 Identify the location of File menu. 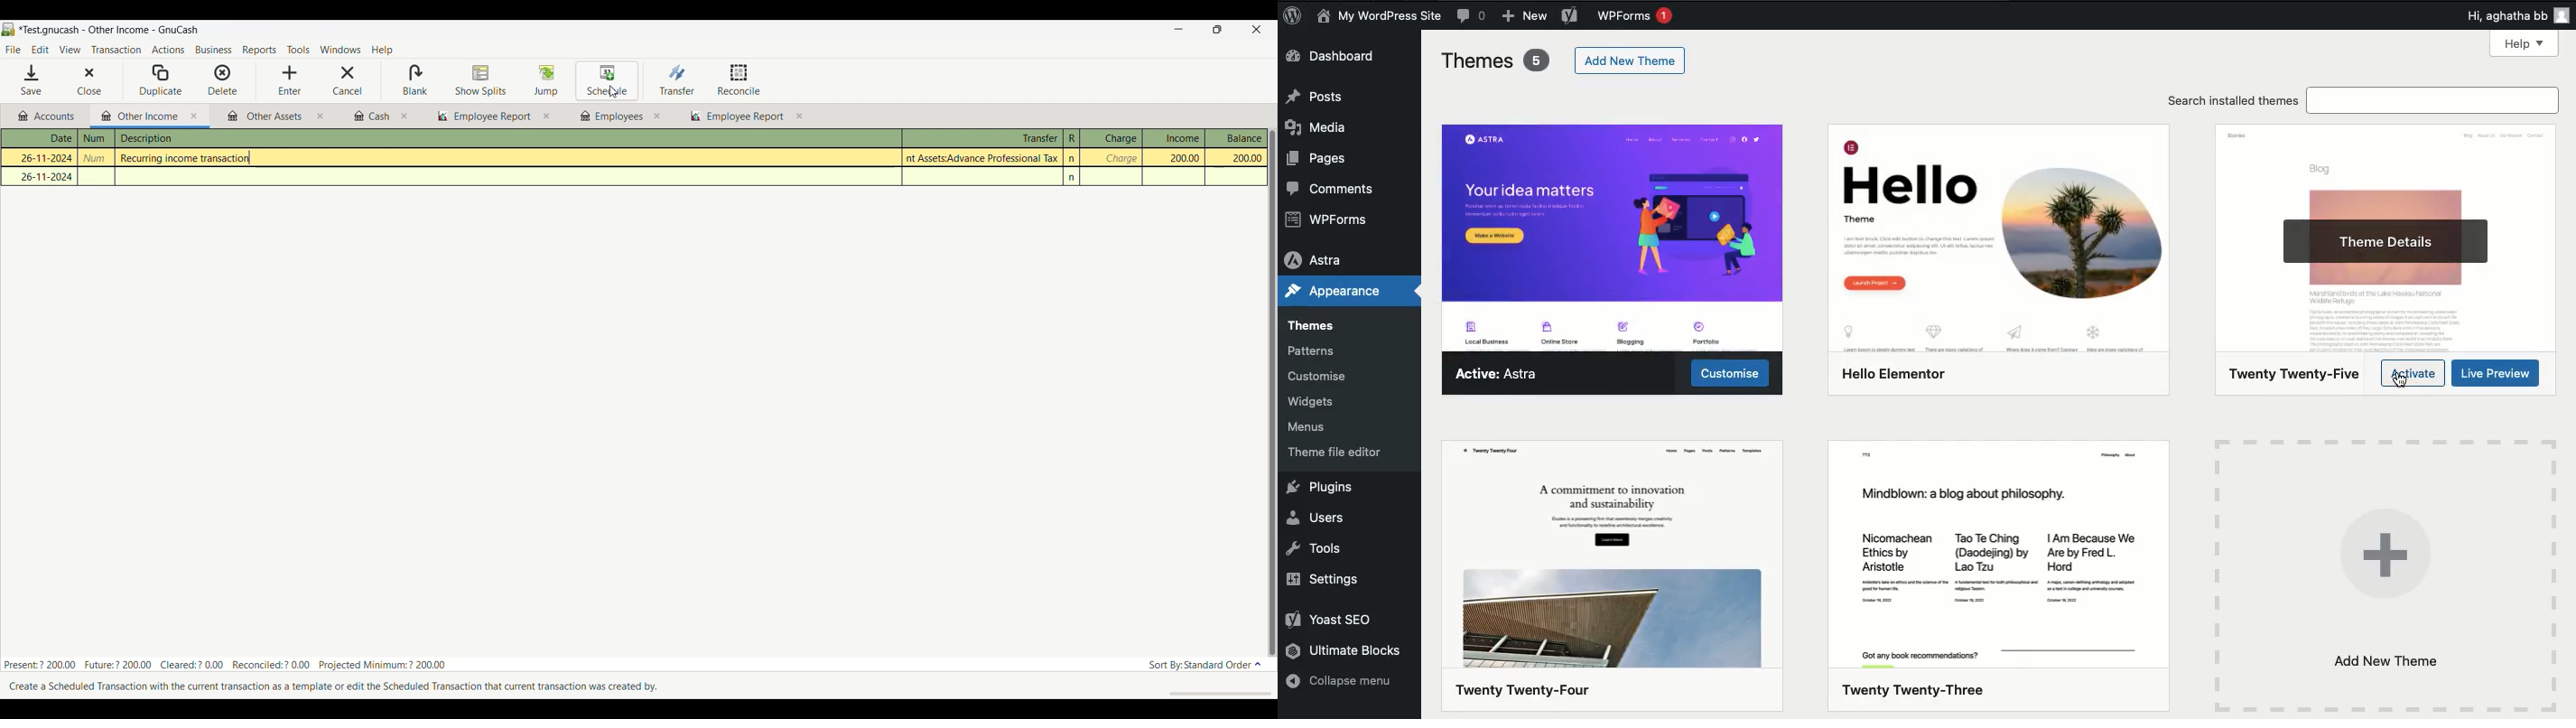
(13, 50).